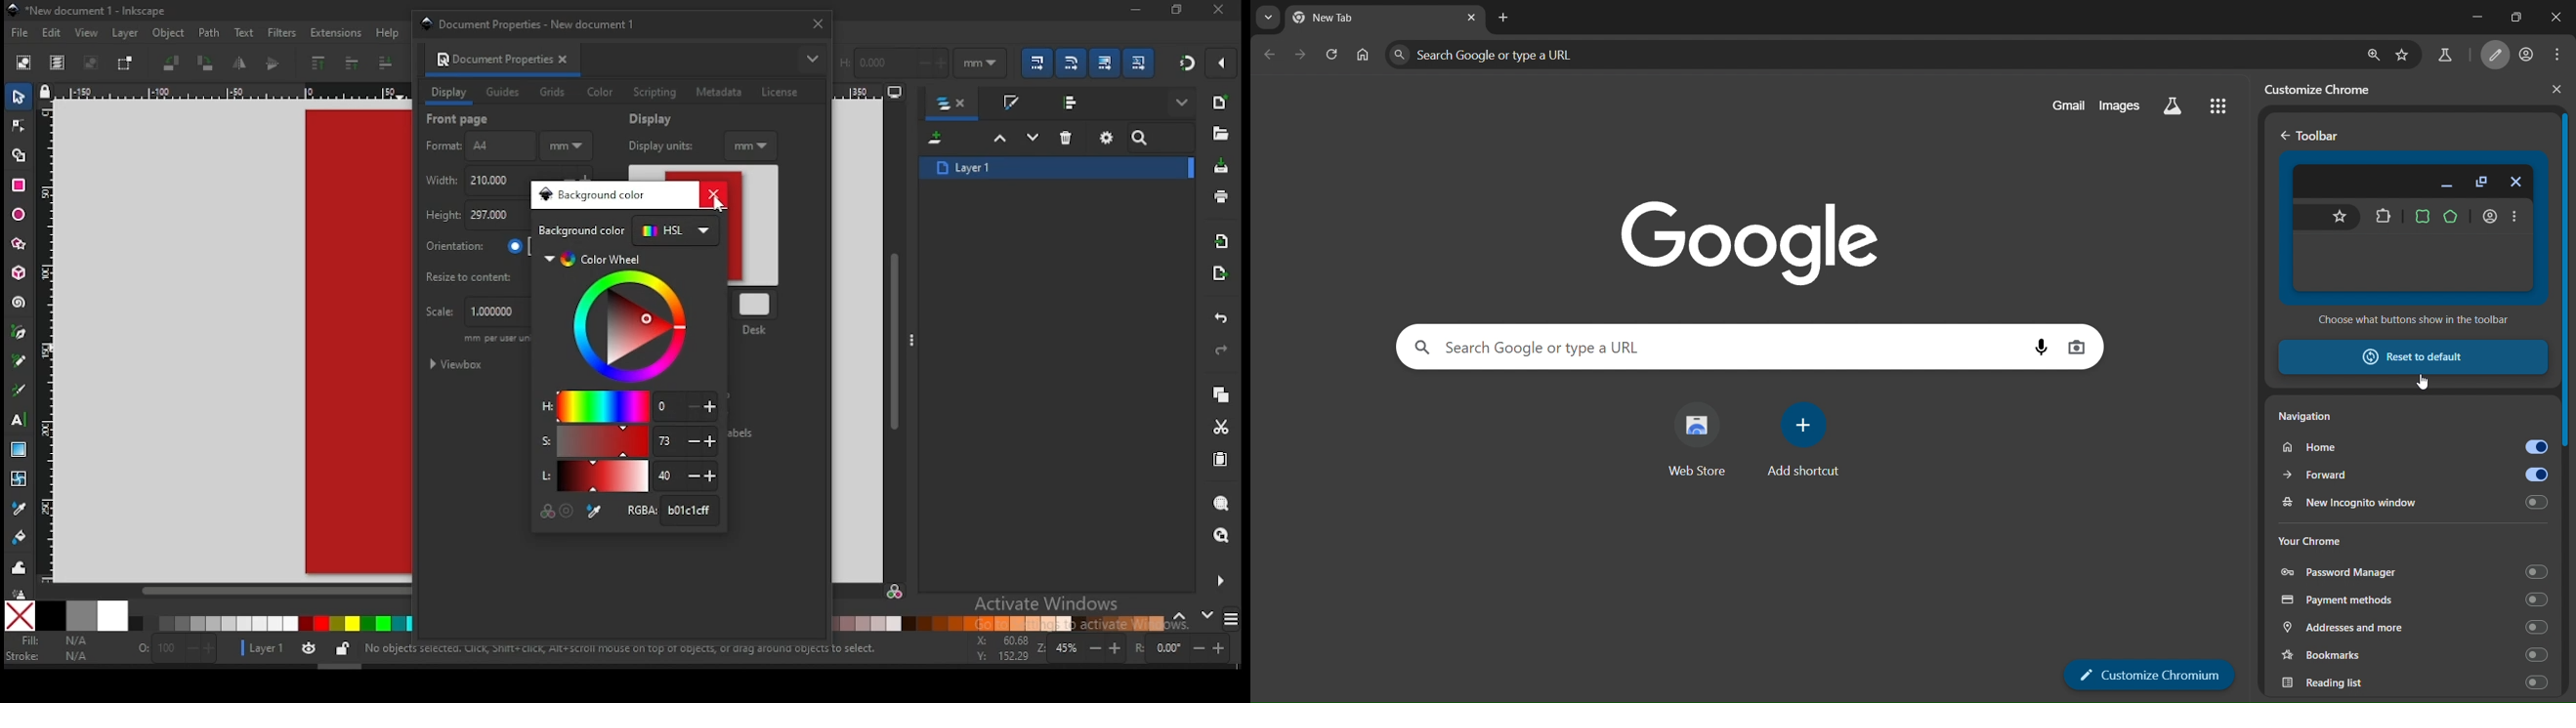  I want to click on mm, so click(752, 145).